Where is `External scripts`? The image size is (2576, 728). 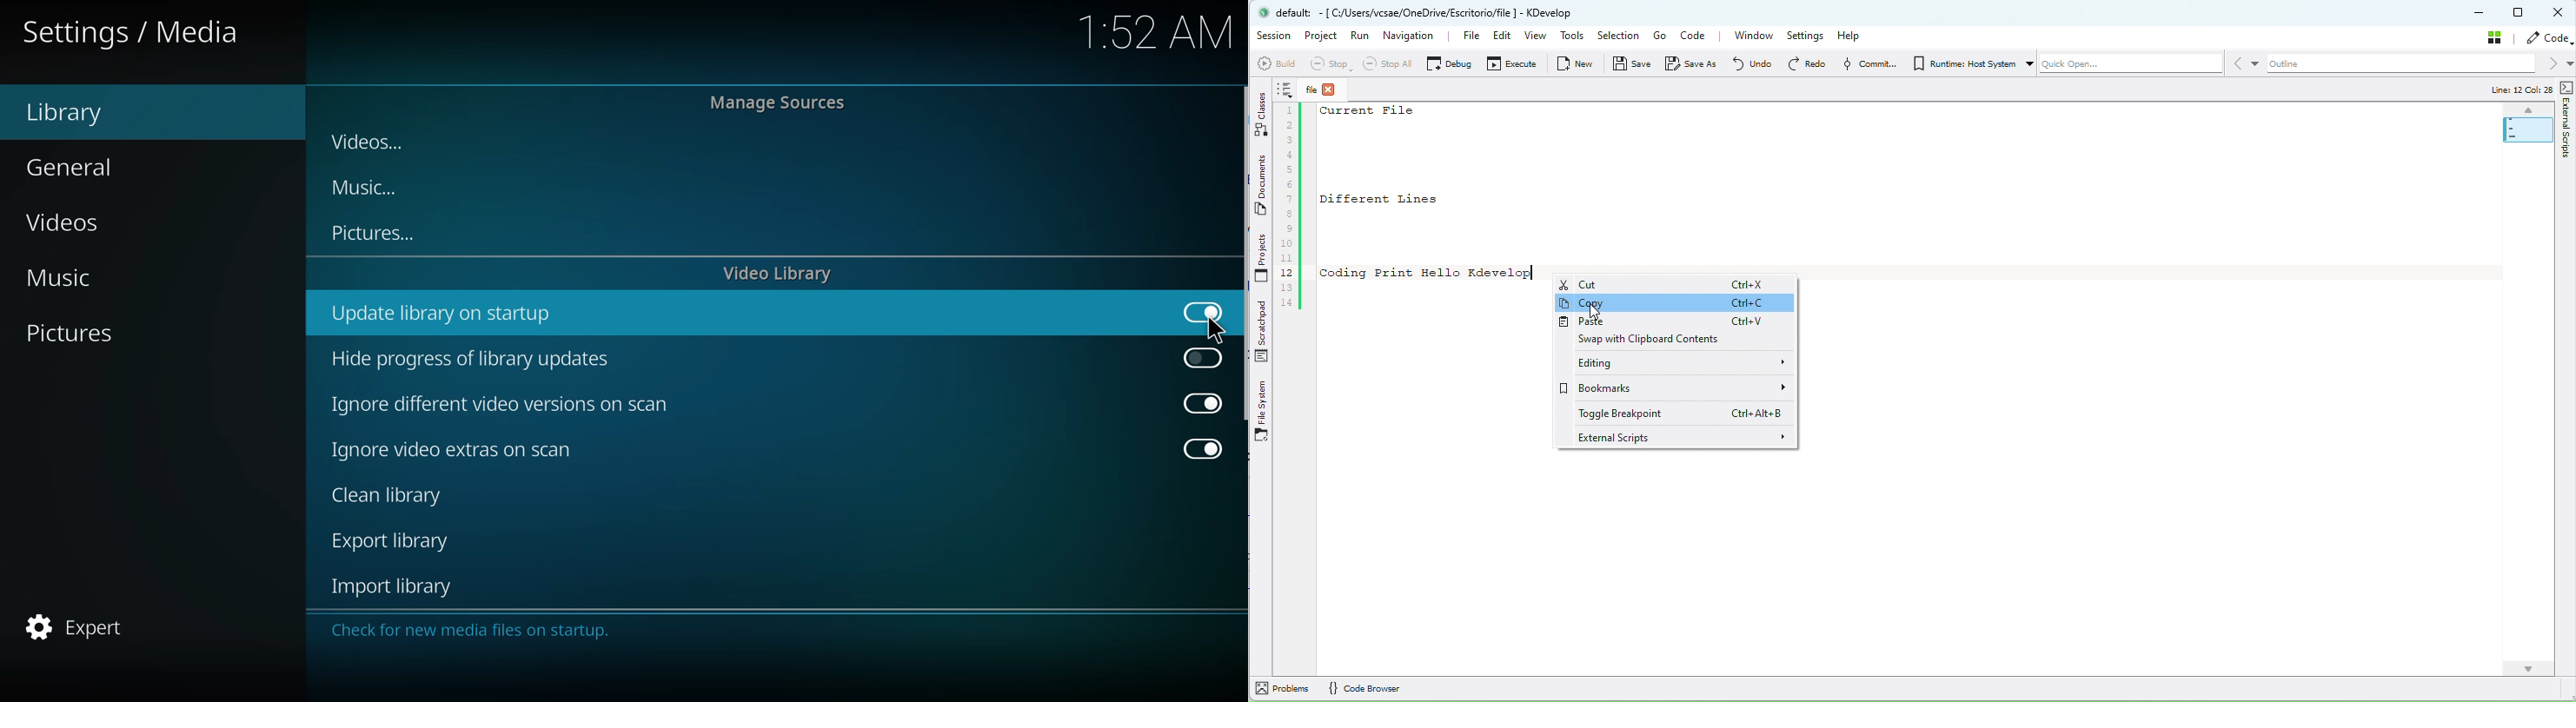
External scripts is located at coordinates (1682, 437).